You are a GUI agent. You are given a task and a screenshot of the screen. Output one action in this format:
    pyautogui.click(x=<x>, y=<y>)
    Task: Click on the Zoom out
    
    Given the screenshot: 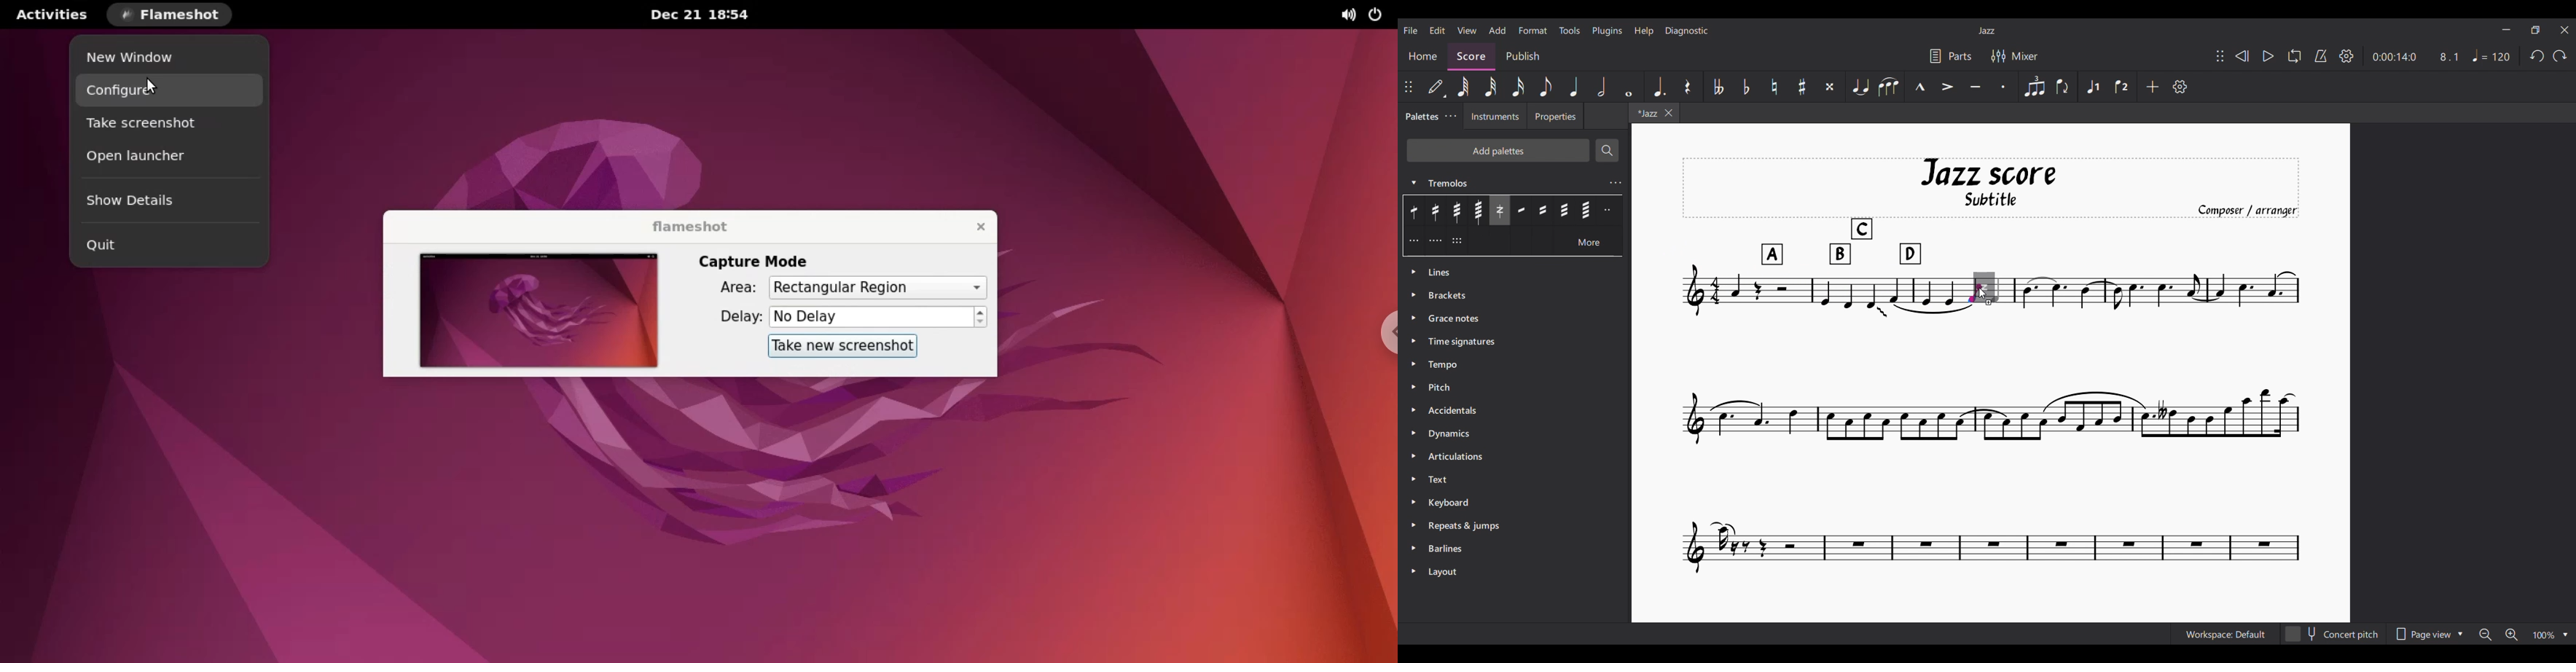 What is the action you would take?
    pyautogui.click(x=2486, y=635)
    